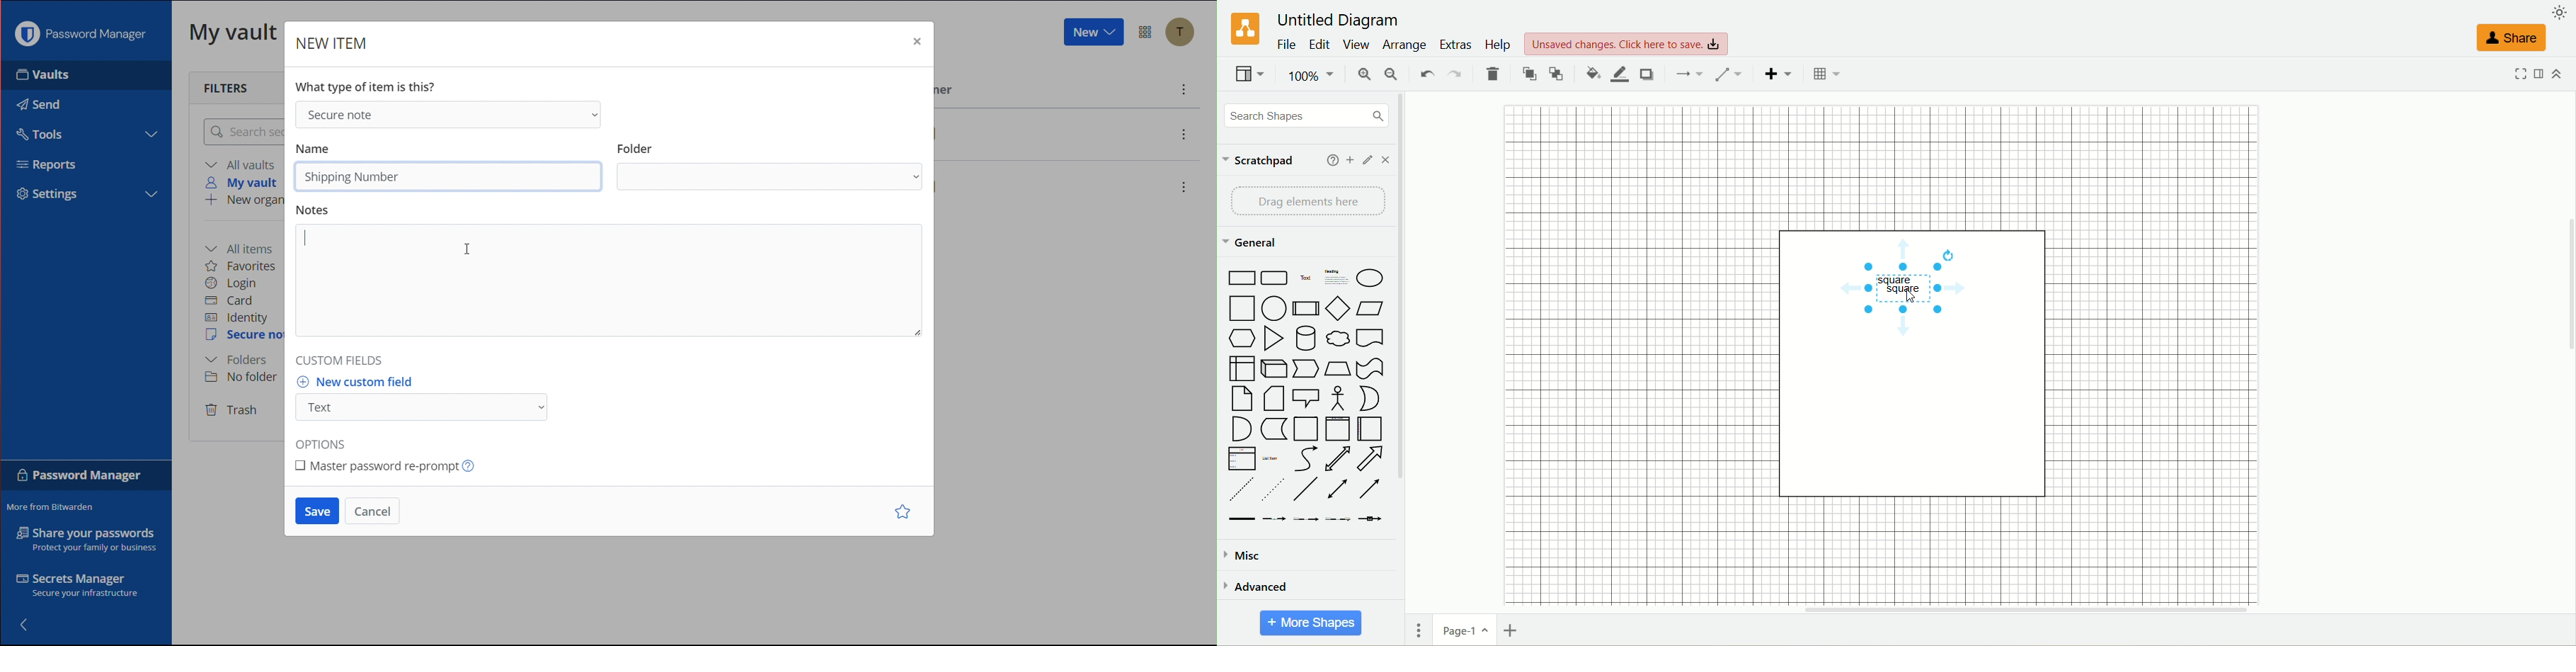  Describe the element at coordinates (1530, 74) in the screenshot. I see `to front` at that location.